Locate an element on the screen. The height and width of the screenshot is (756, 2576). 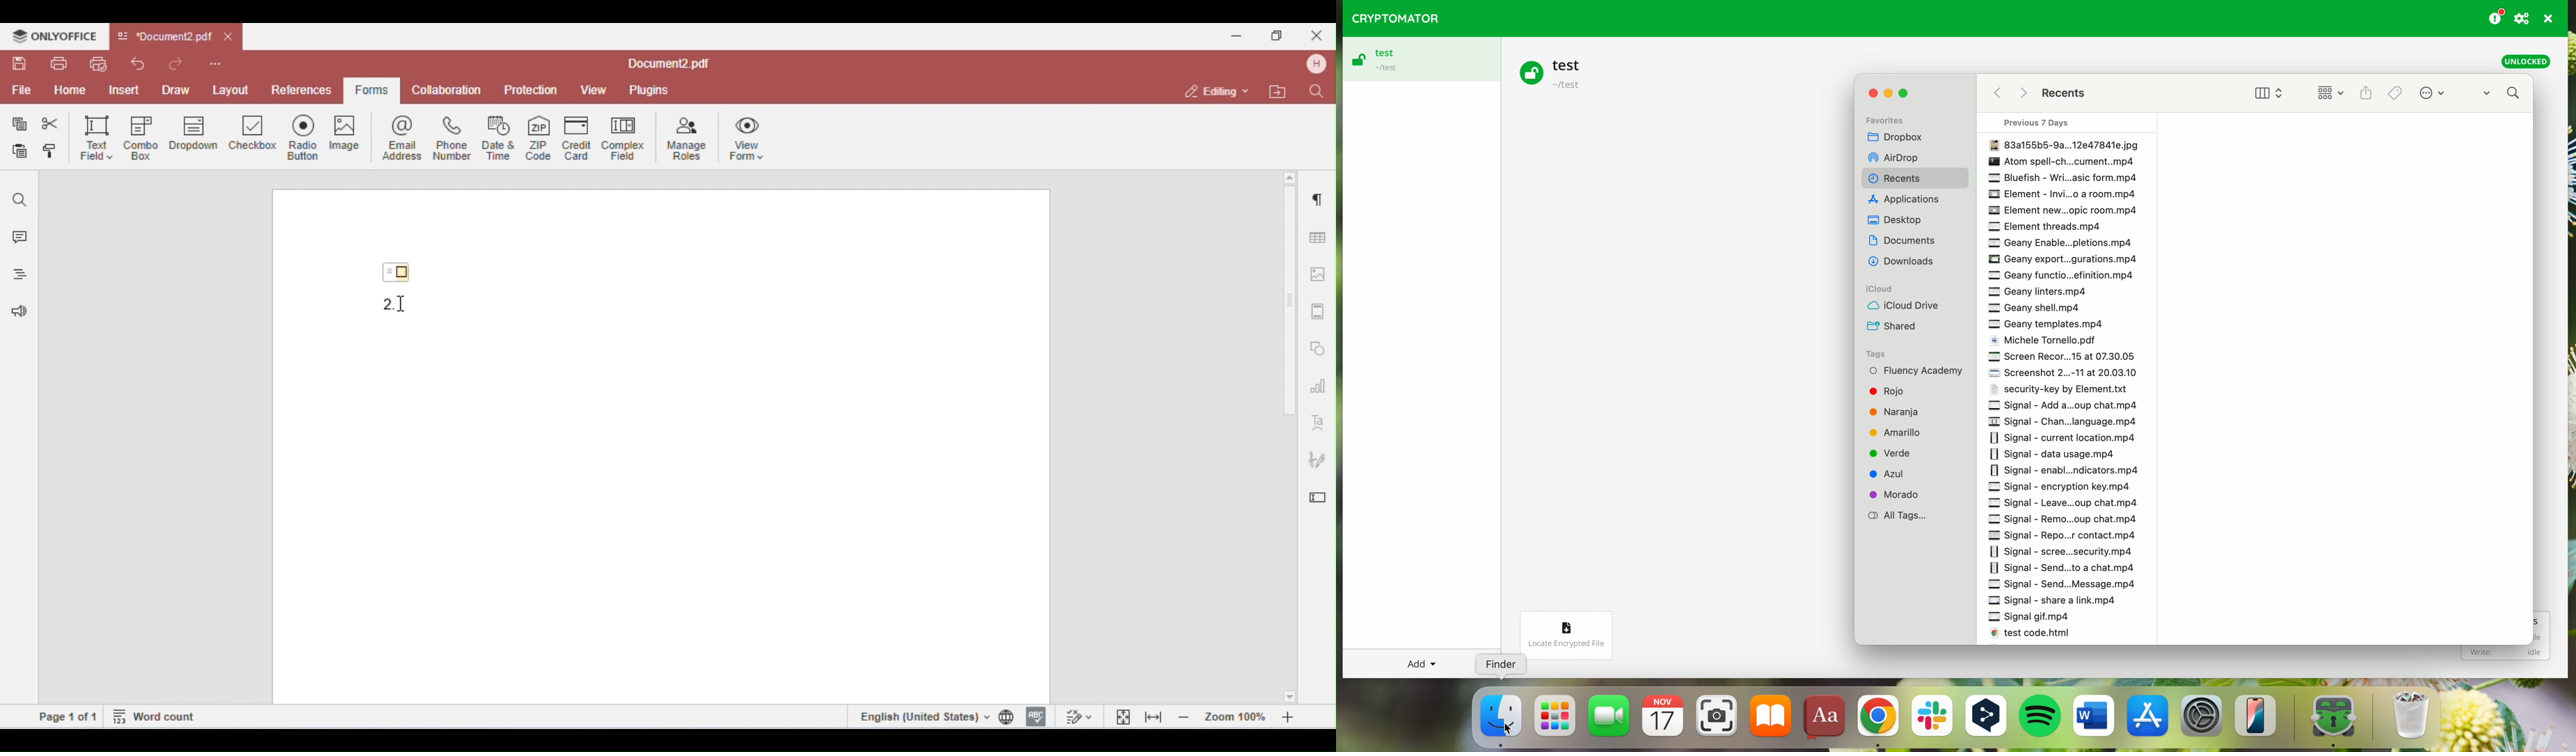
spelling is located at coordinates (1036, 715).